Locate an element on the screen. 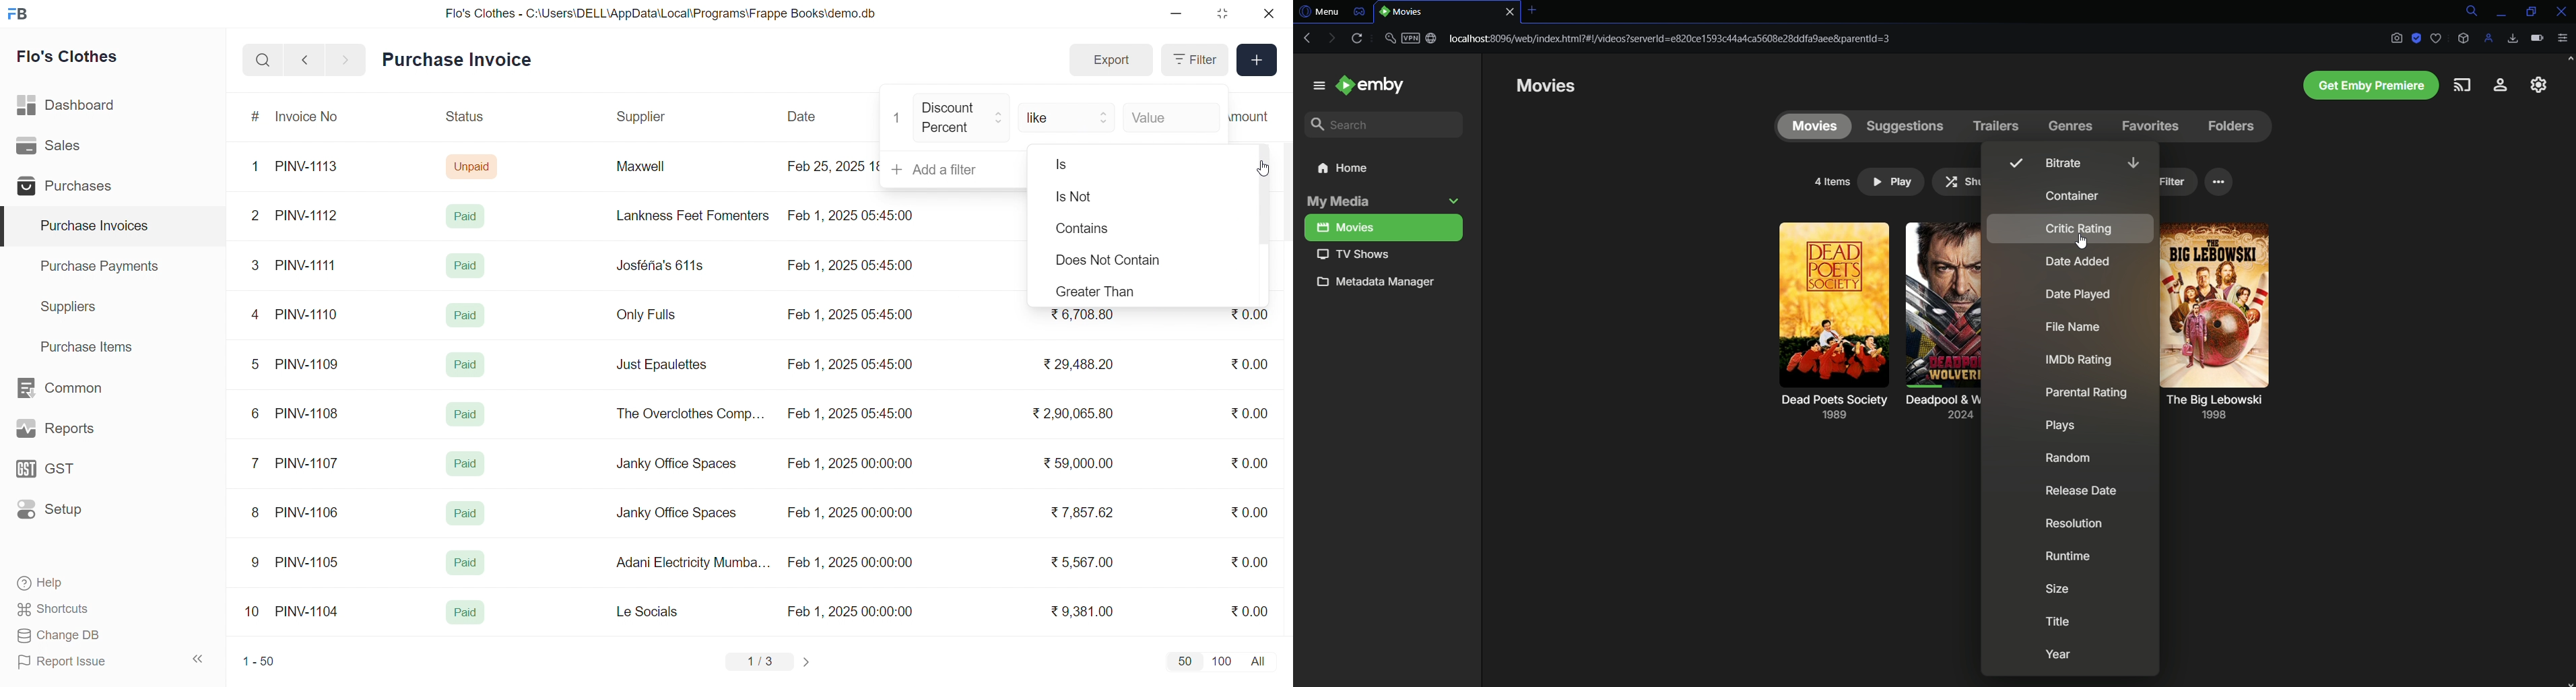 This screenshot has height=700, width=2576. Battery is located at coordinates (2536, 39).